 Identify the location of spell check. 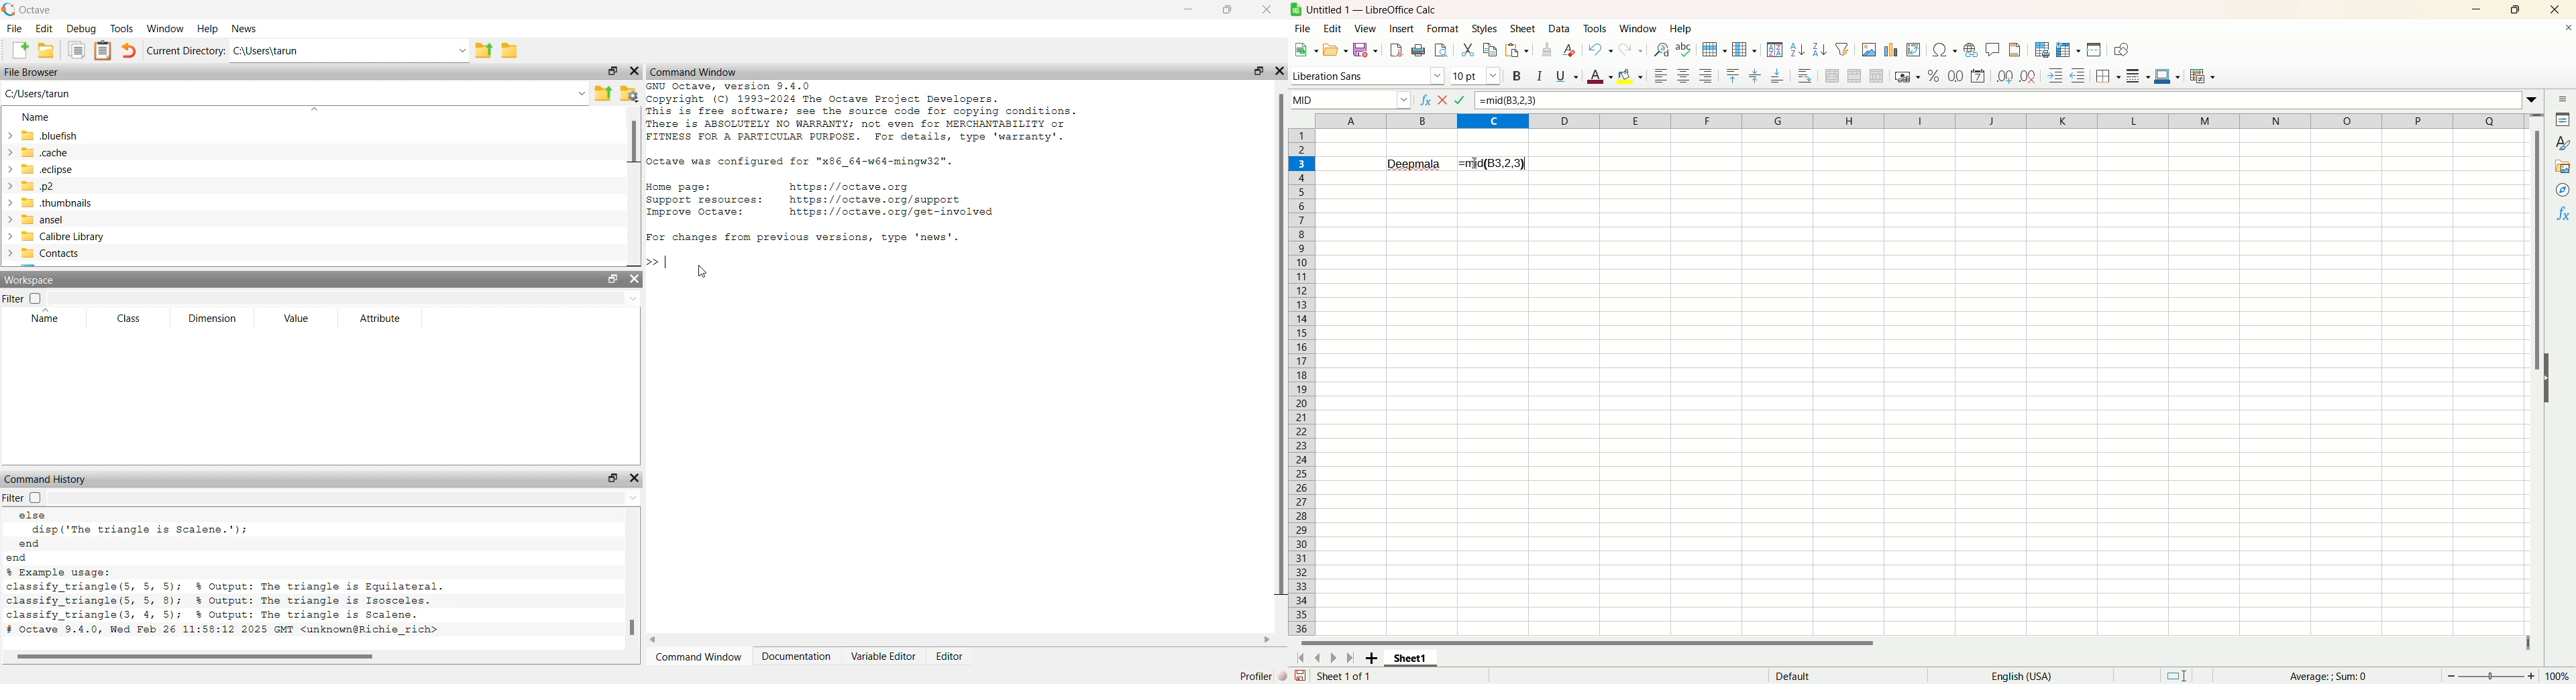
(1683, 50).